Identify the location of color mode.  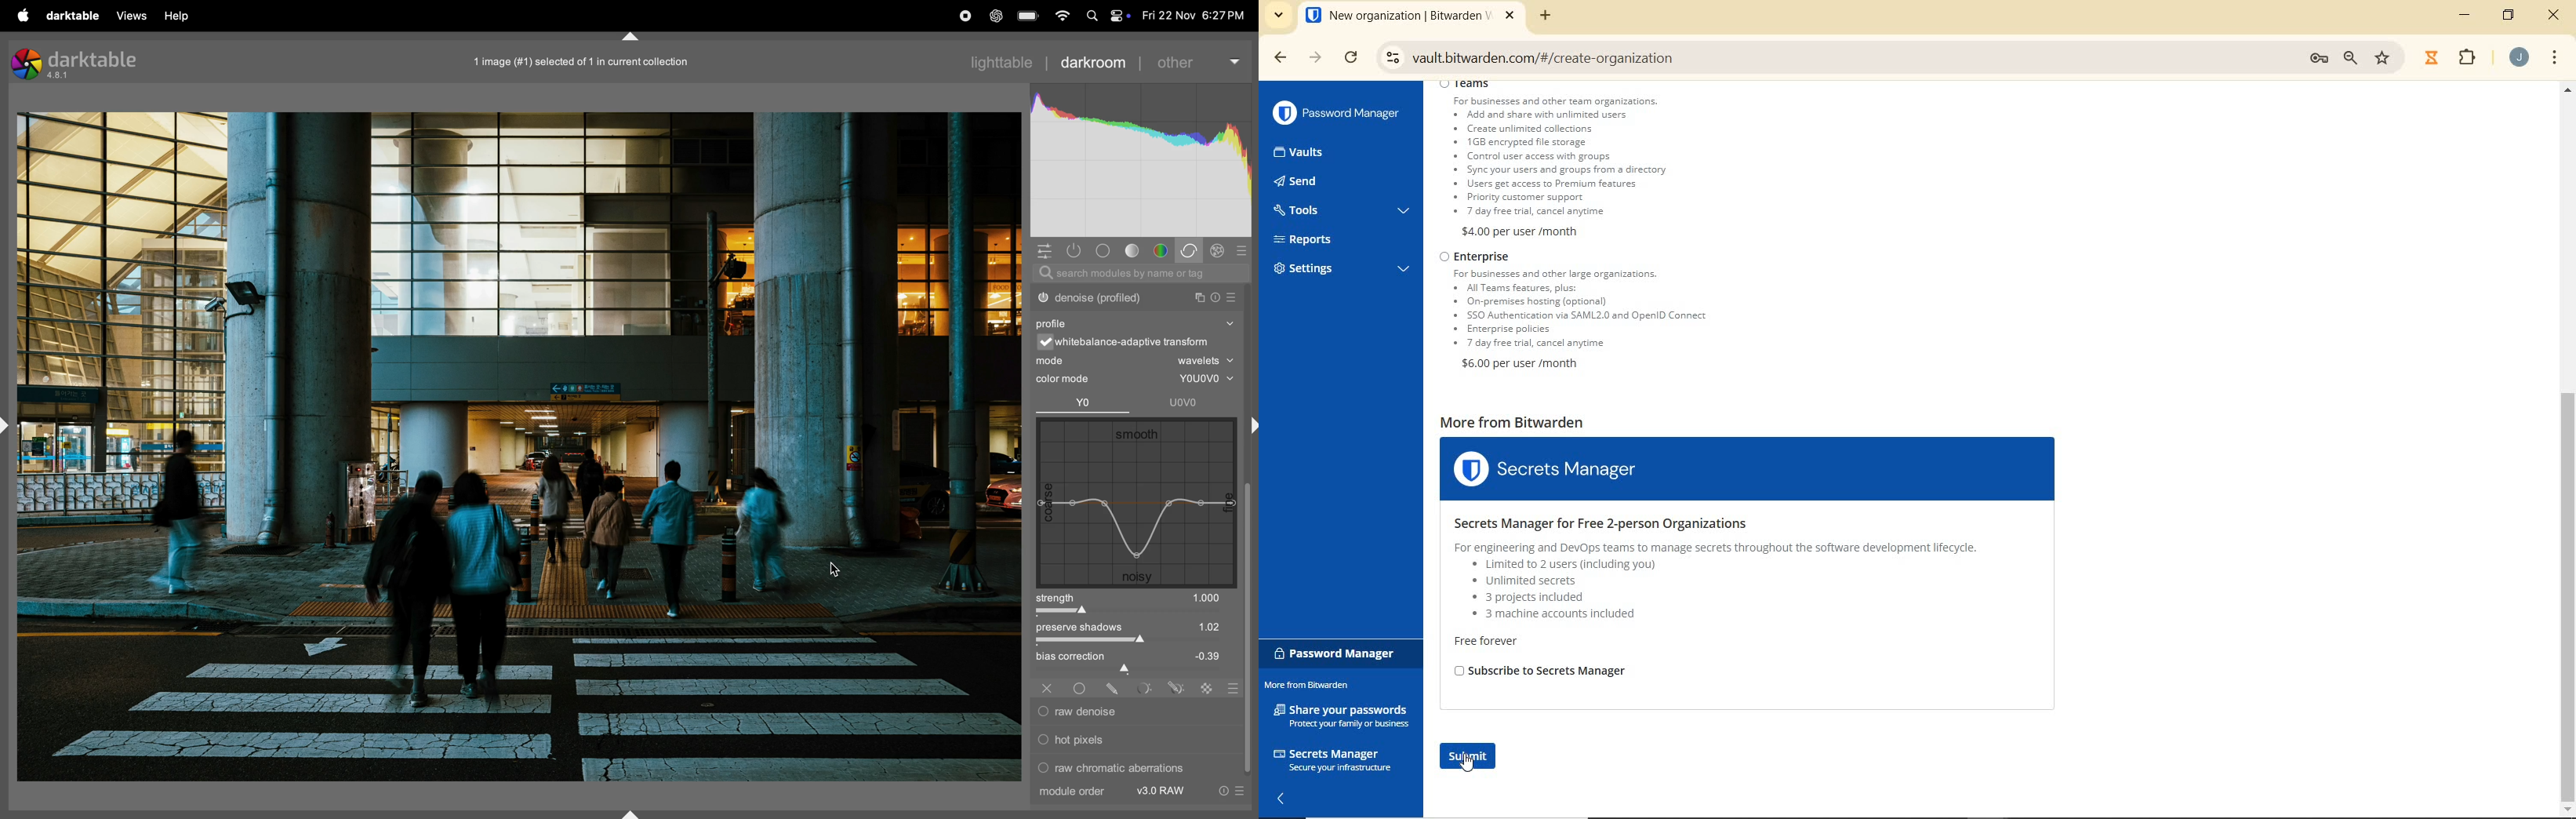
(1064, 381).